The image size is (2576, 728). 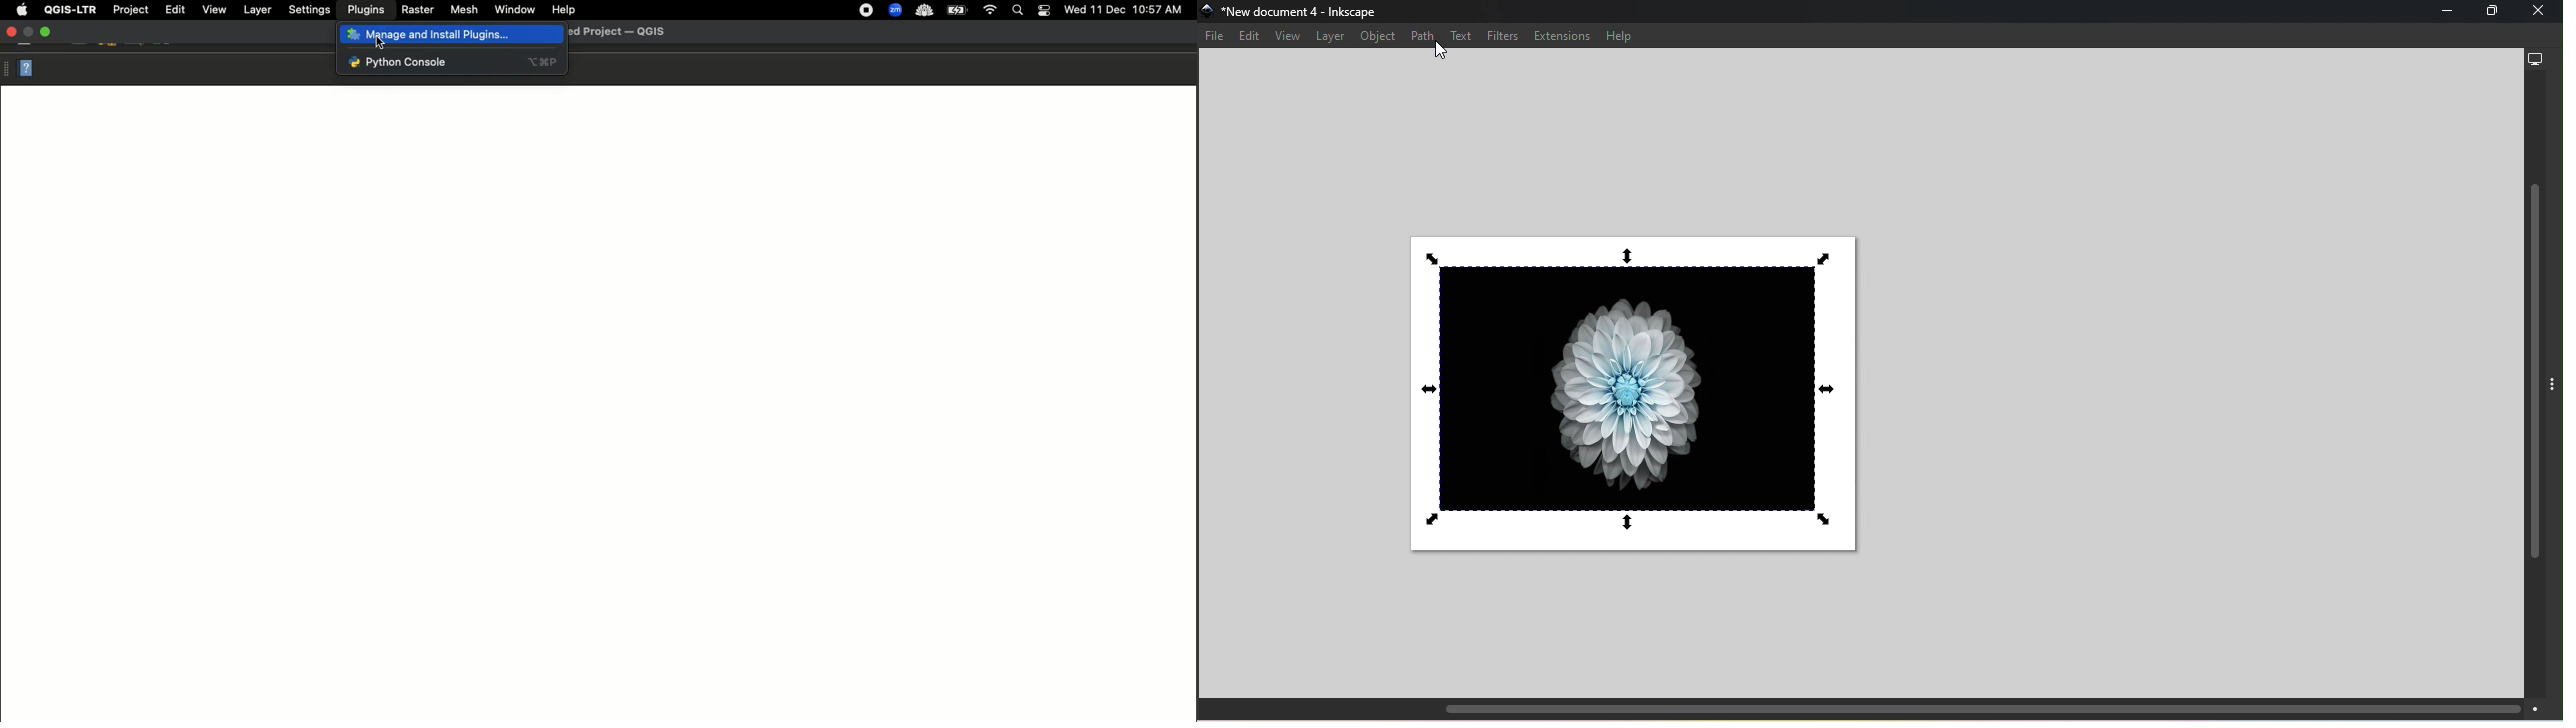 I want to click on Filters, so click(x=1501, y=35).